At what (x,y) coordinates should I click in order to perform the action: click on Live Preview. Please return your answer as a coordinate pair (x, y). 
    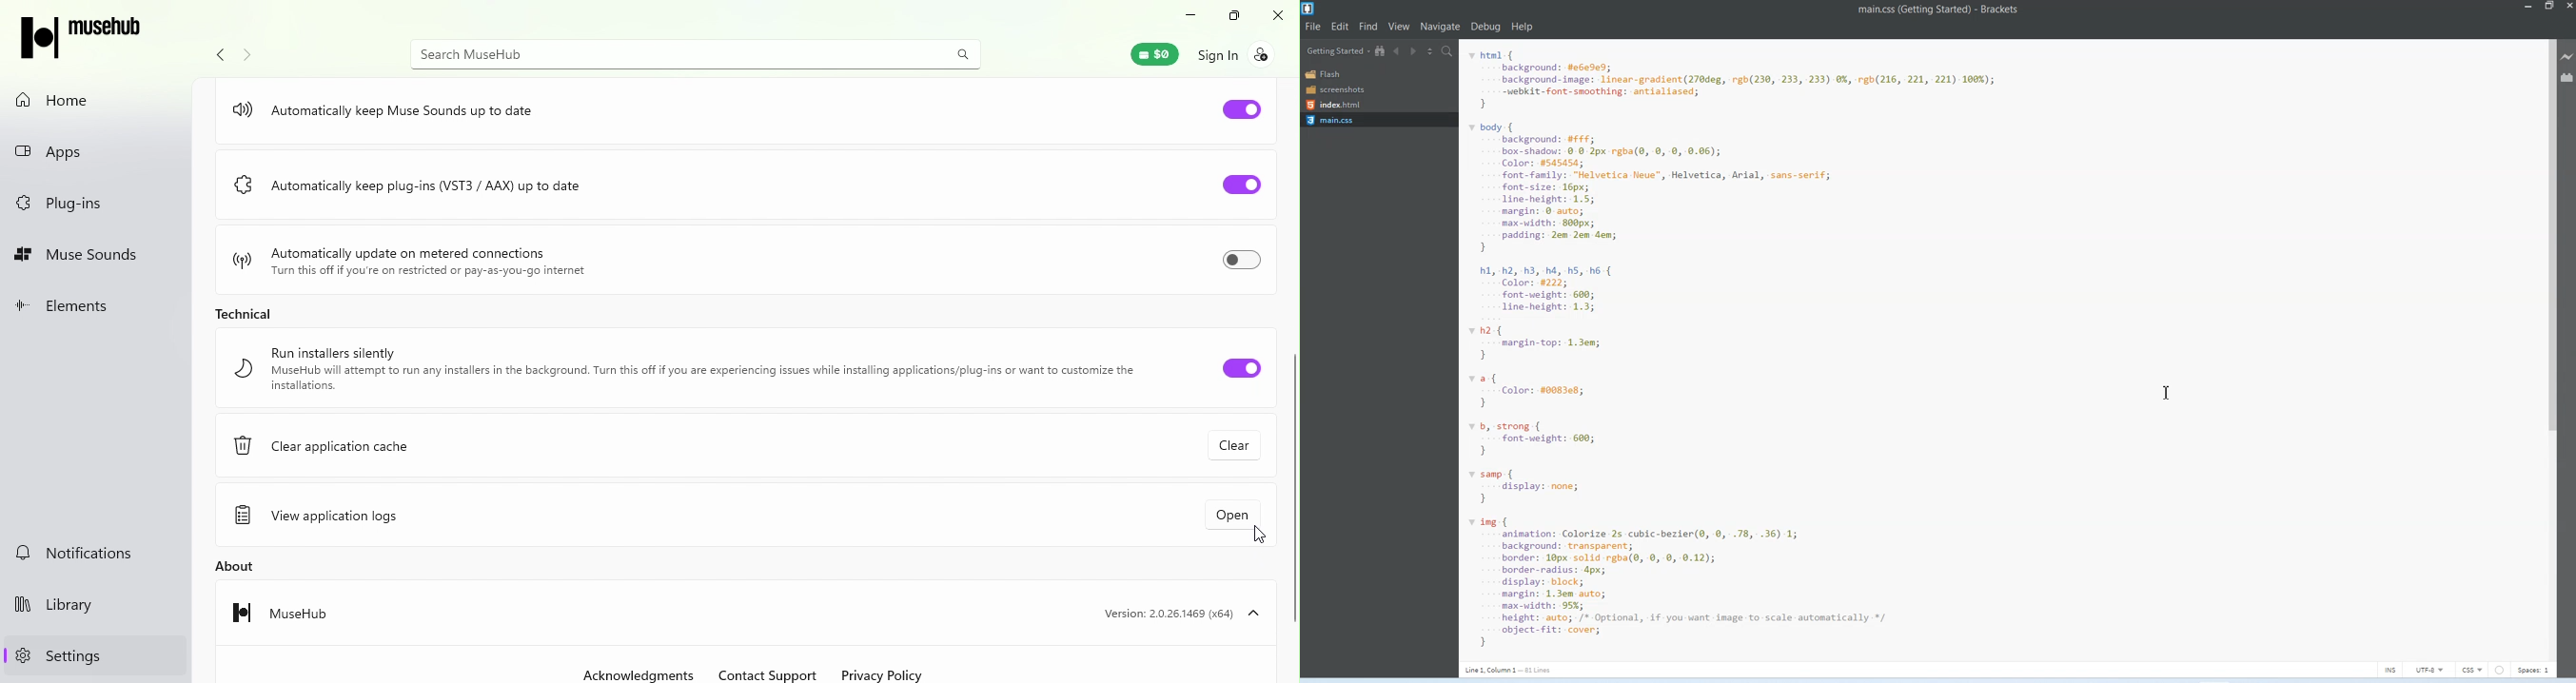
    Looking at the image, I should click on (2567, 56).